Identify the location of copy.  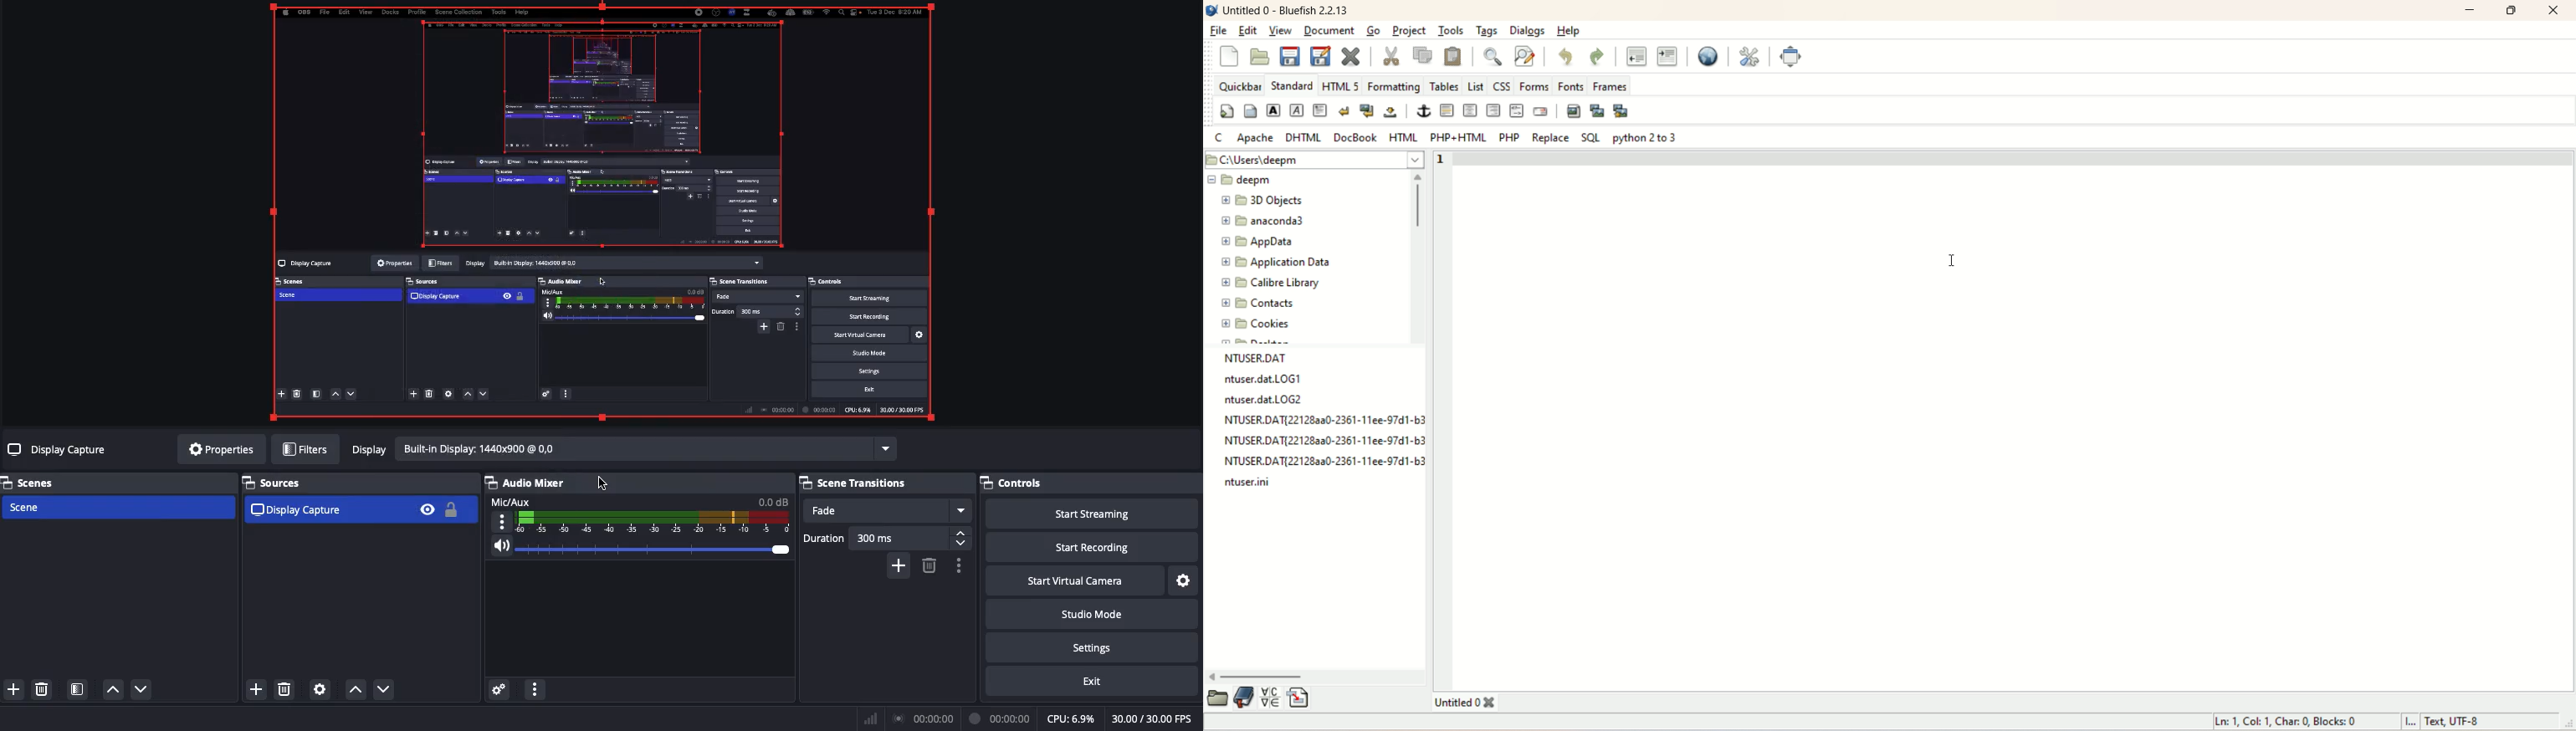
(1427, 57).